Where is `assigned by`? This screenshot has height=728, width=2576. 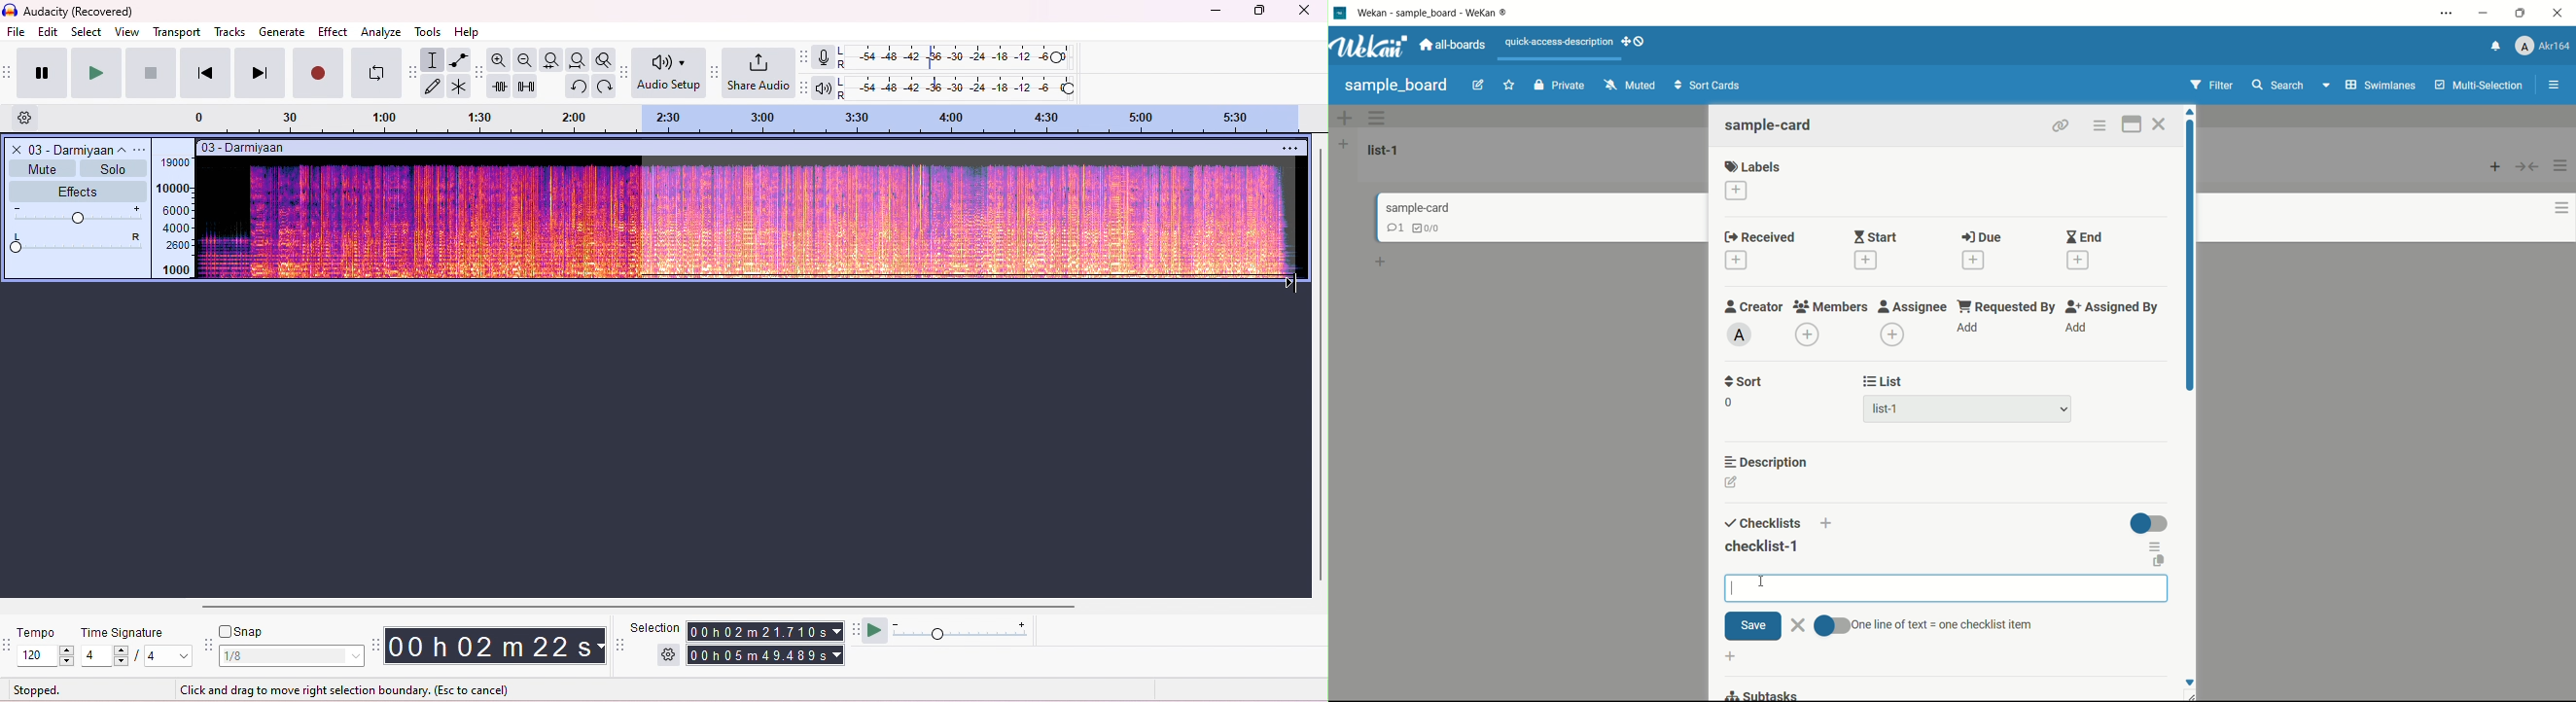
assigned by is located at coordinates (2111, 307).